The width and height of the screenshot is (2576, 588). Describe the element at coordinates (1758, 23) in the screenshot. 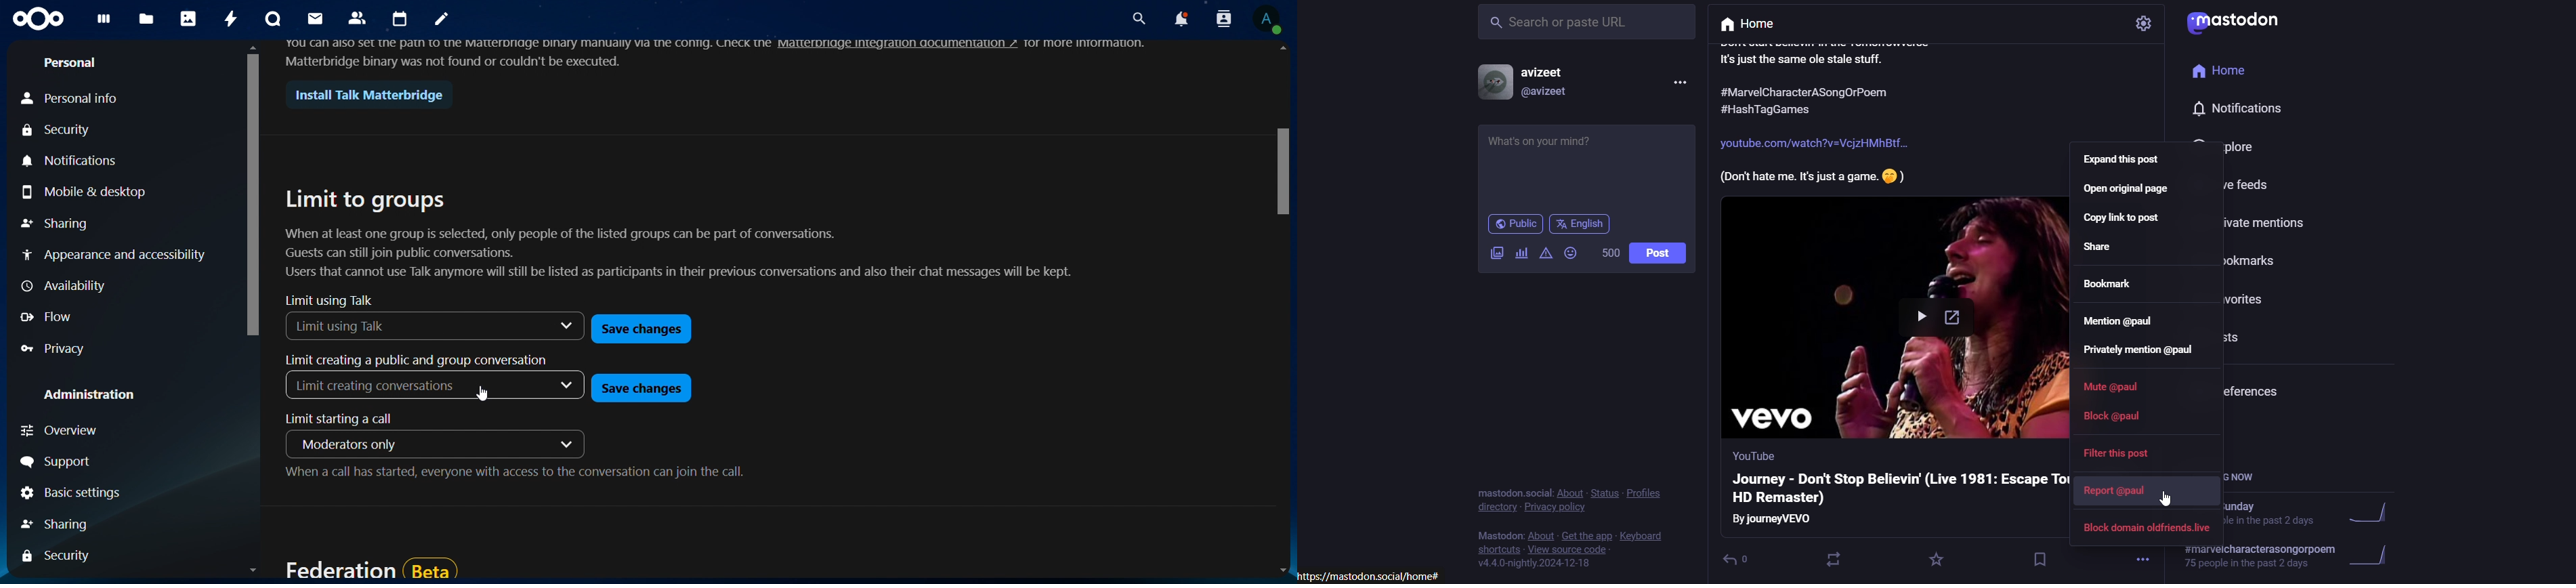

I see `home` at that location.